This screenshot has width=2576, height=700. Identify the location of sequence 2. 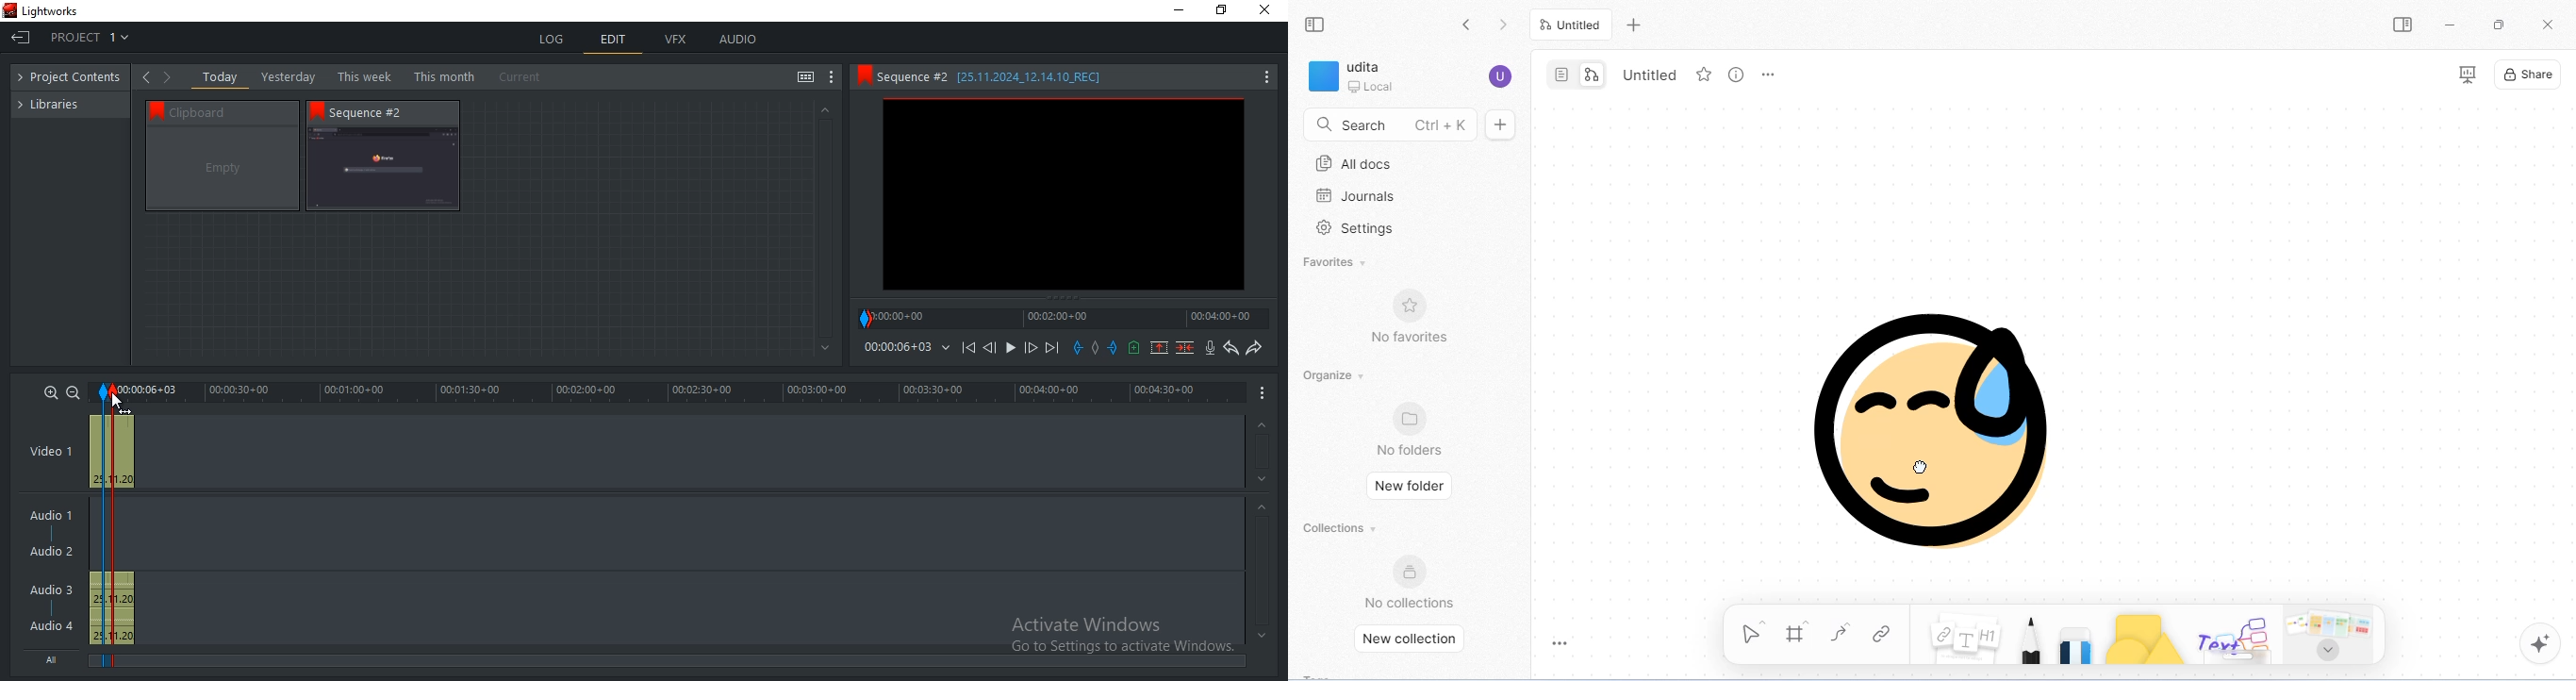
(383, 170).